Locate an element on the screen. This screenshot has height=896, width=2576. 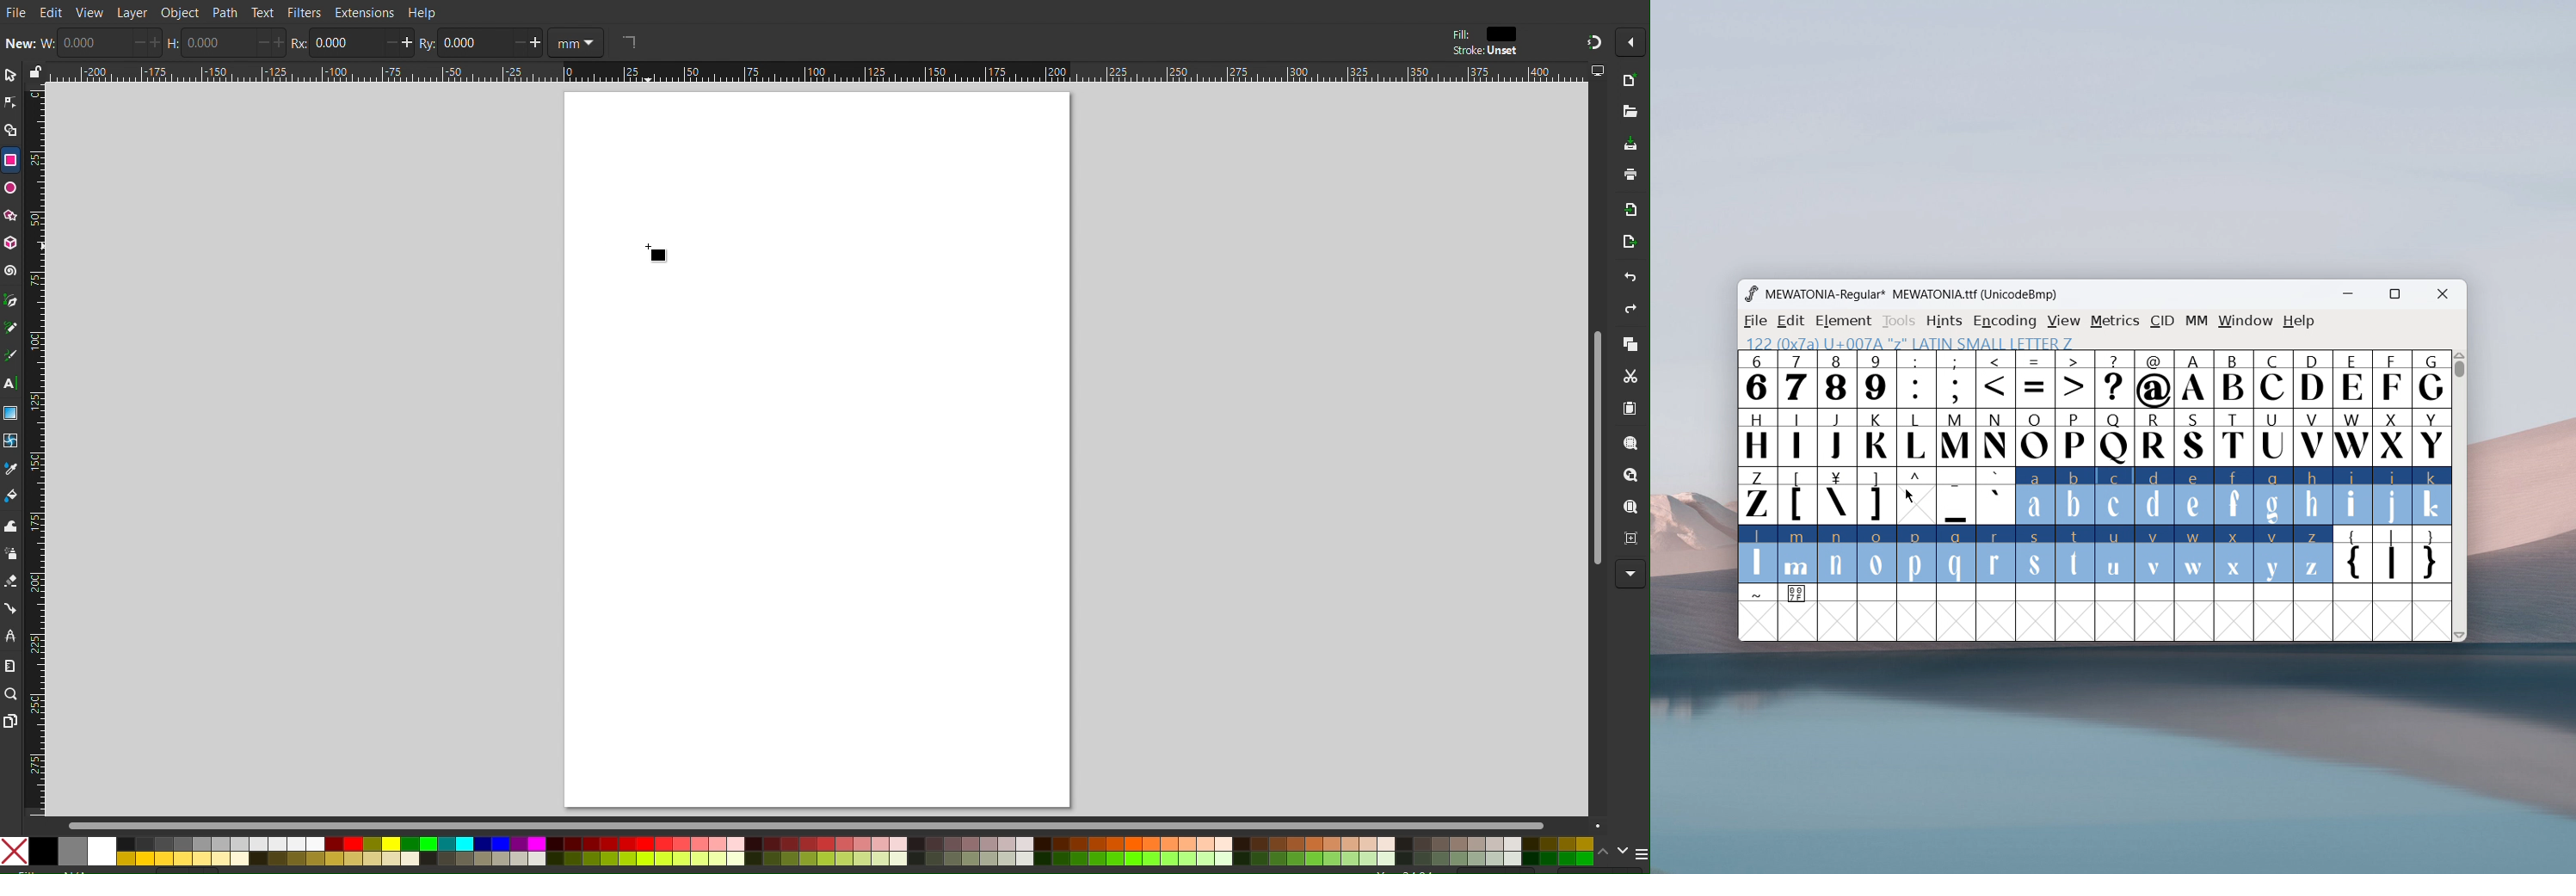
Text is located at coordinates (262, 13).